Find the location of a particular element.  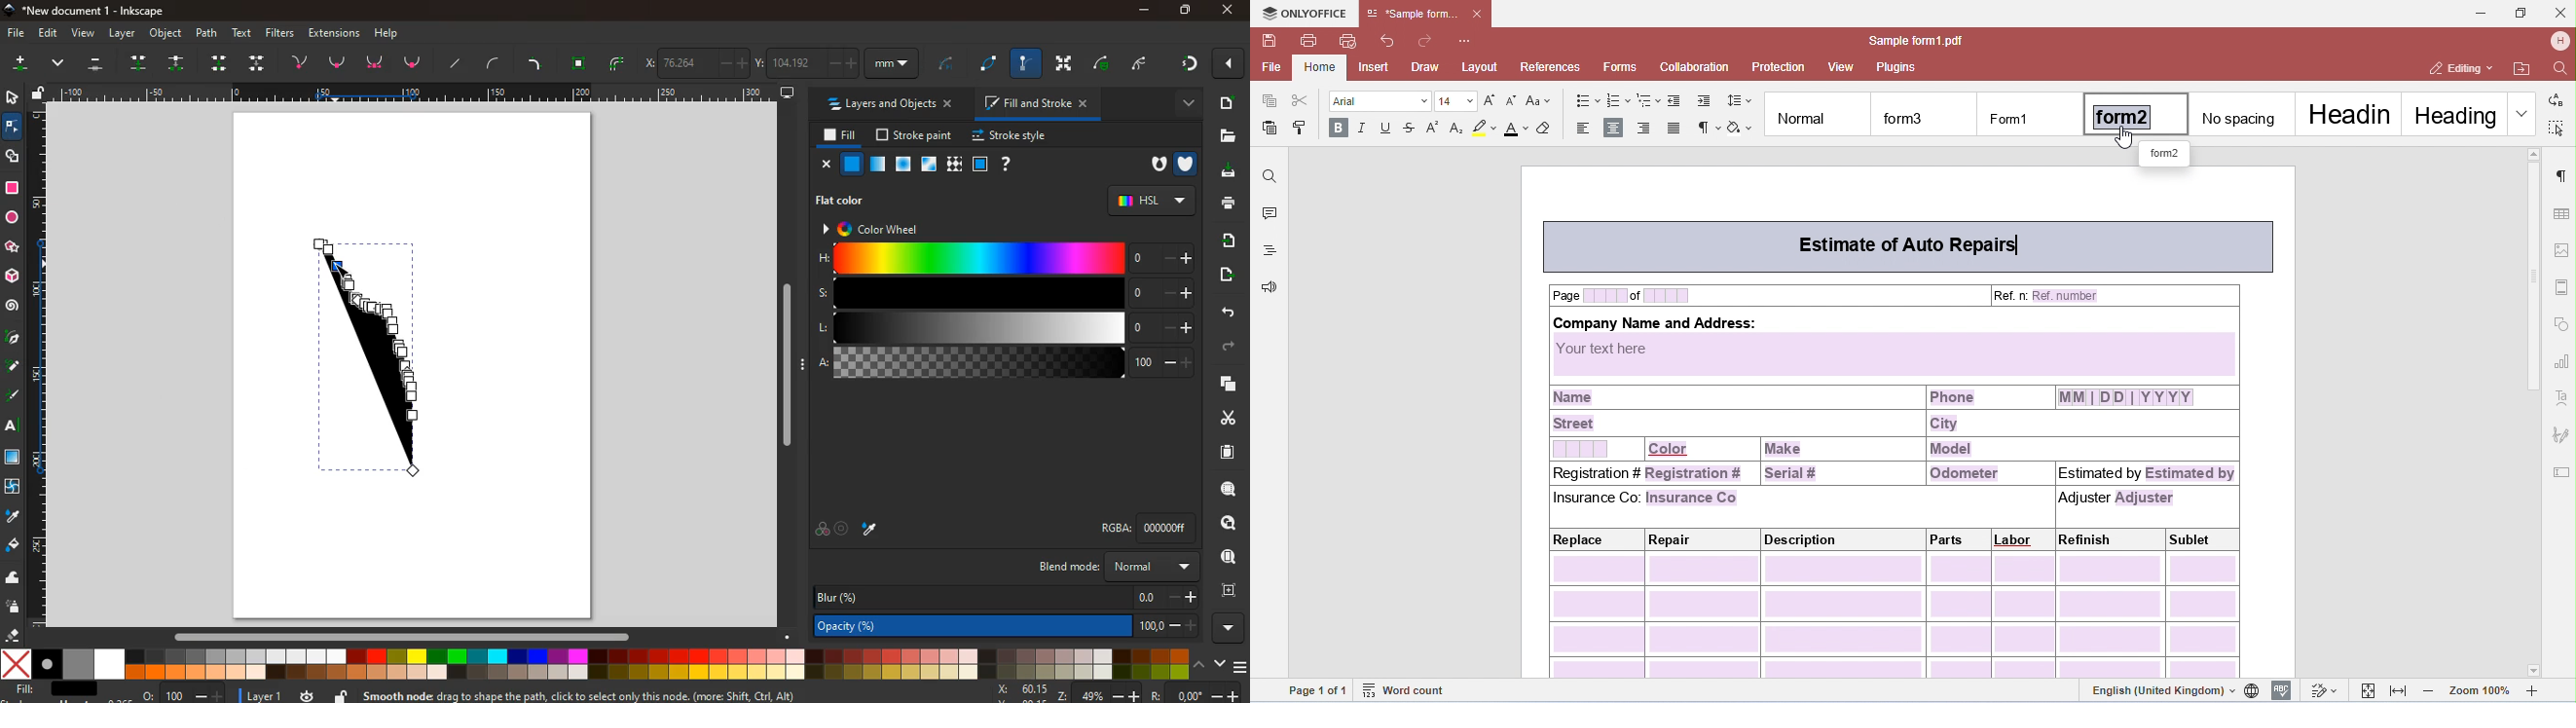

description is located at coordinates (622, 694).